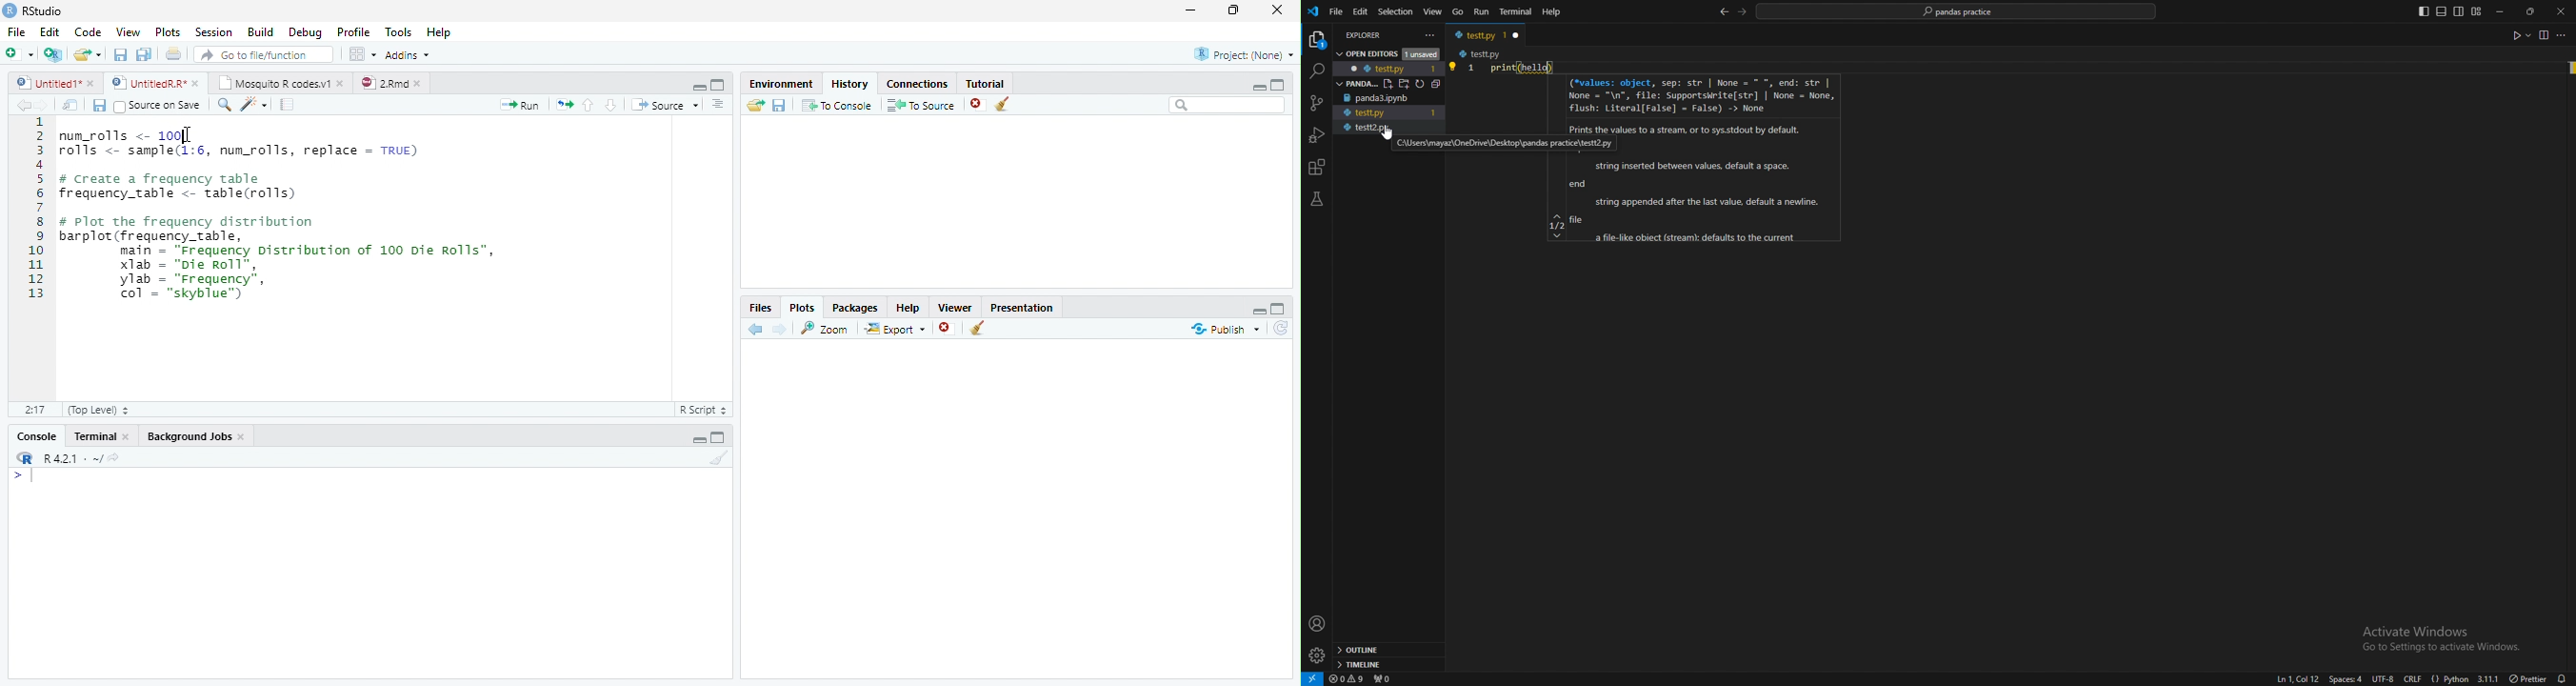 The height and width of the screenshot is (700, 2576). What do you see at coordinates (704, 410) in the screenshot?
I see `R Script` at bounding box center [704, 410].